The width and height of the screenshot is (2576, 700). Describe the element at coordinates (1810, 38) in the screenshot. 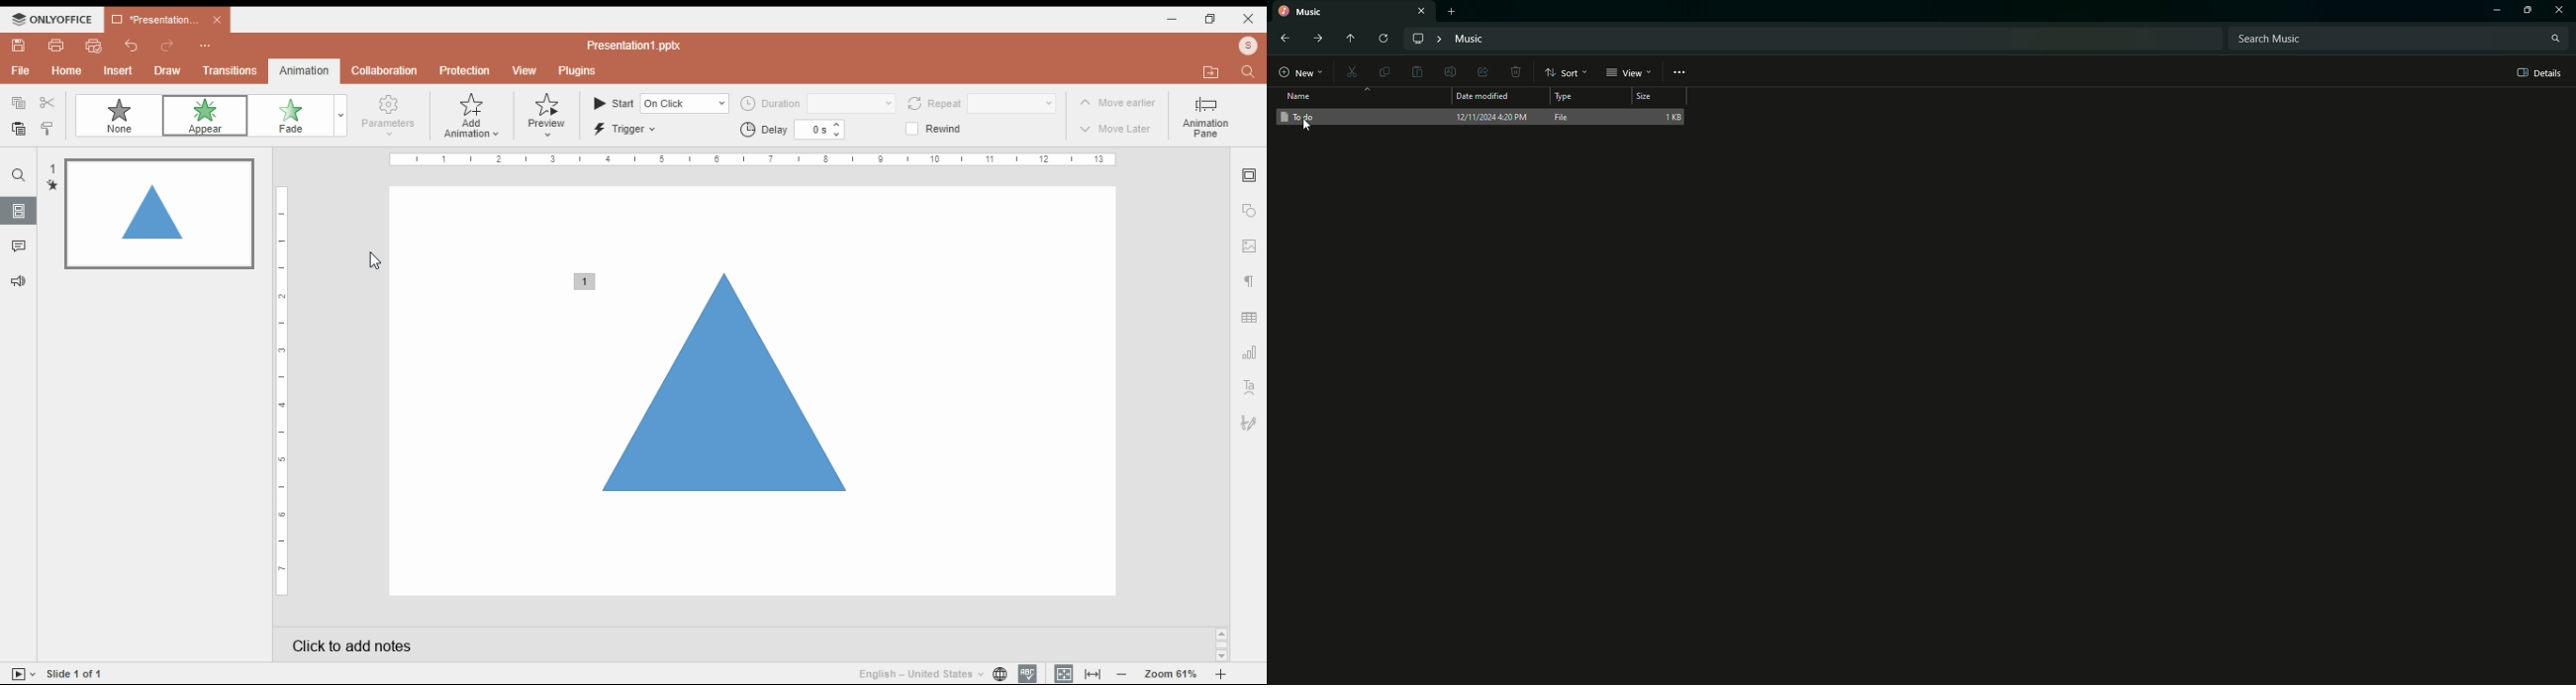

I see `File path` at that location.